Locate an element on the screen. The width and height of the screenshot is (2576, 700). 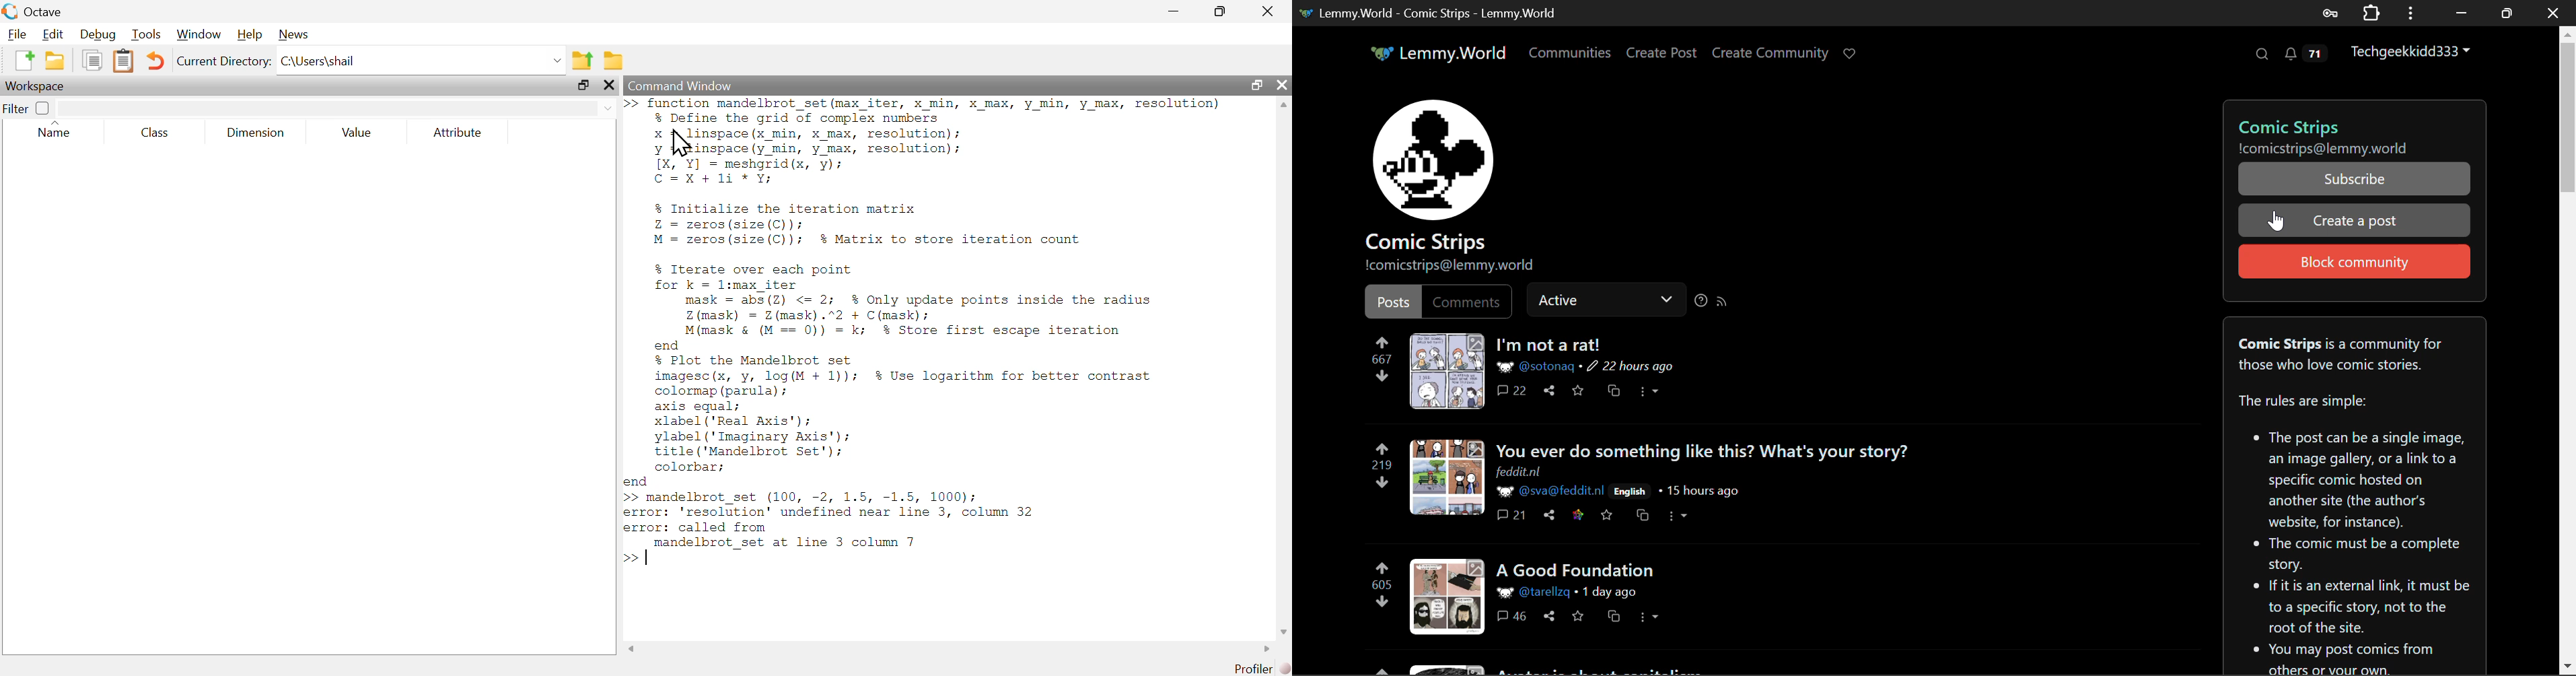
Save is located at coordinates (1606, 515).